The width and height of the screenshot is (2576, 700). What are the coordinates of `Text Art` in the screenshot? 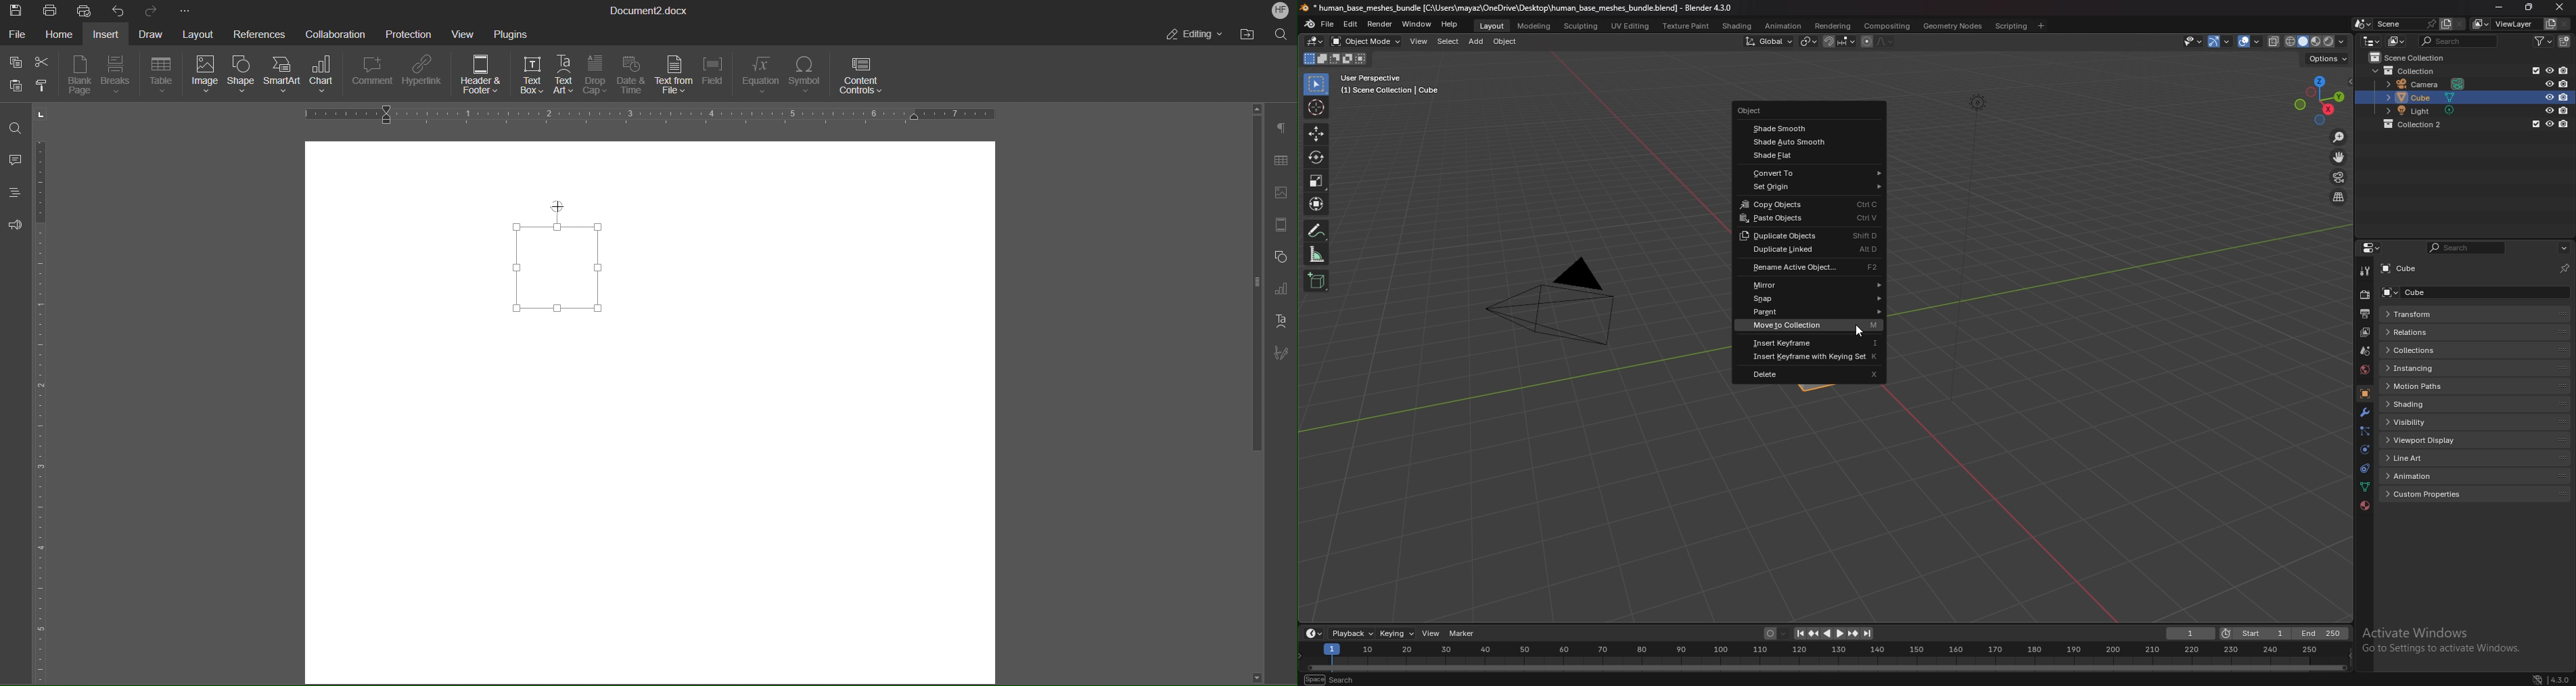 It's located at (566, 75).